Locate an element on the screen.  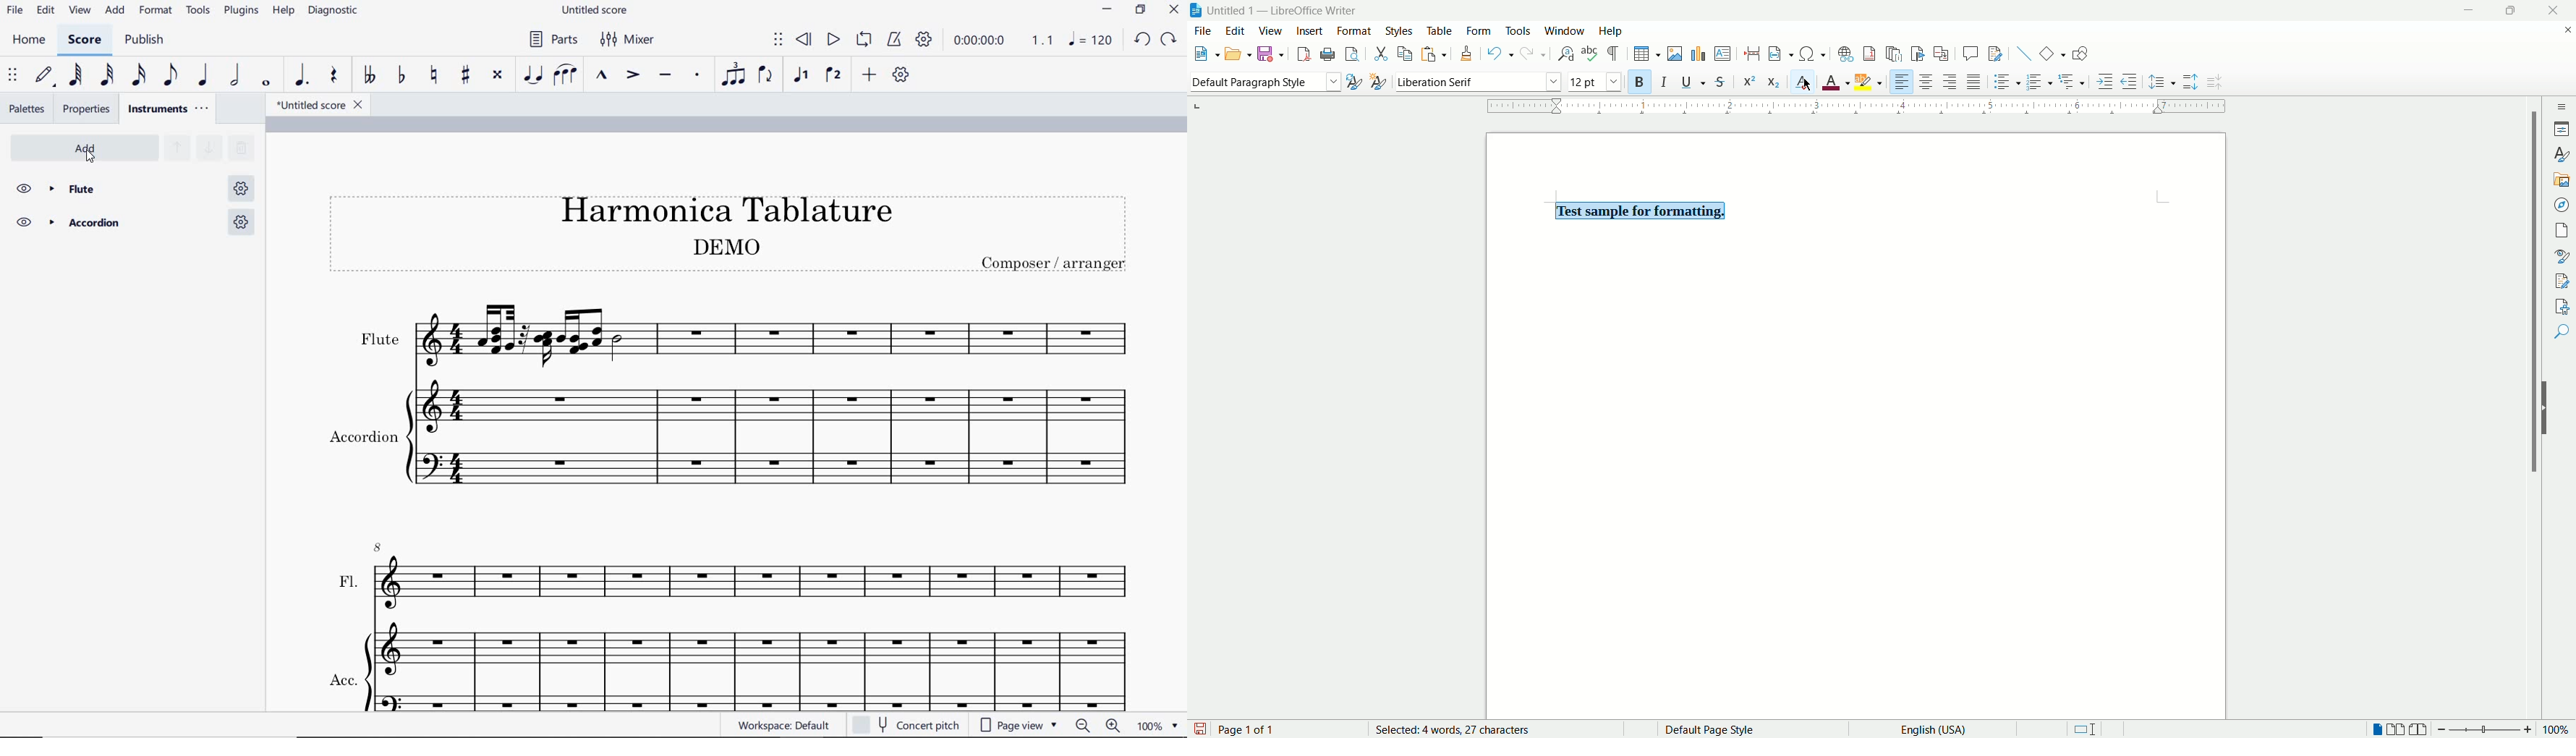
cut is located at coordinates (1379, 54).